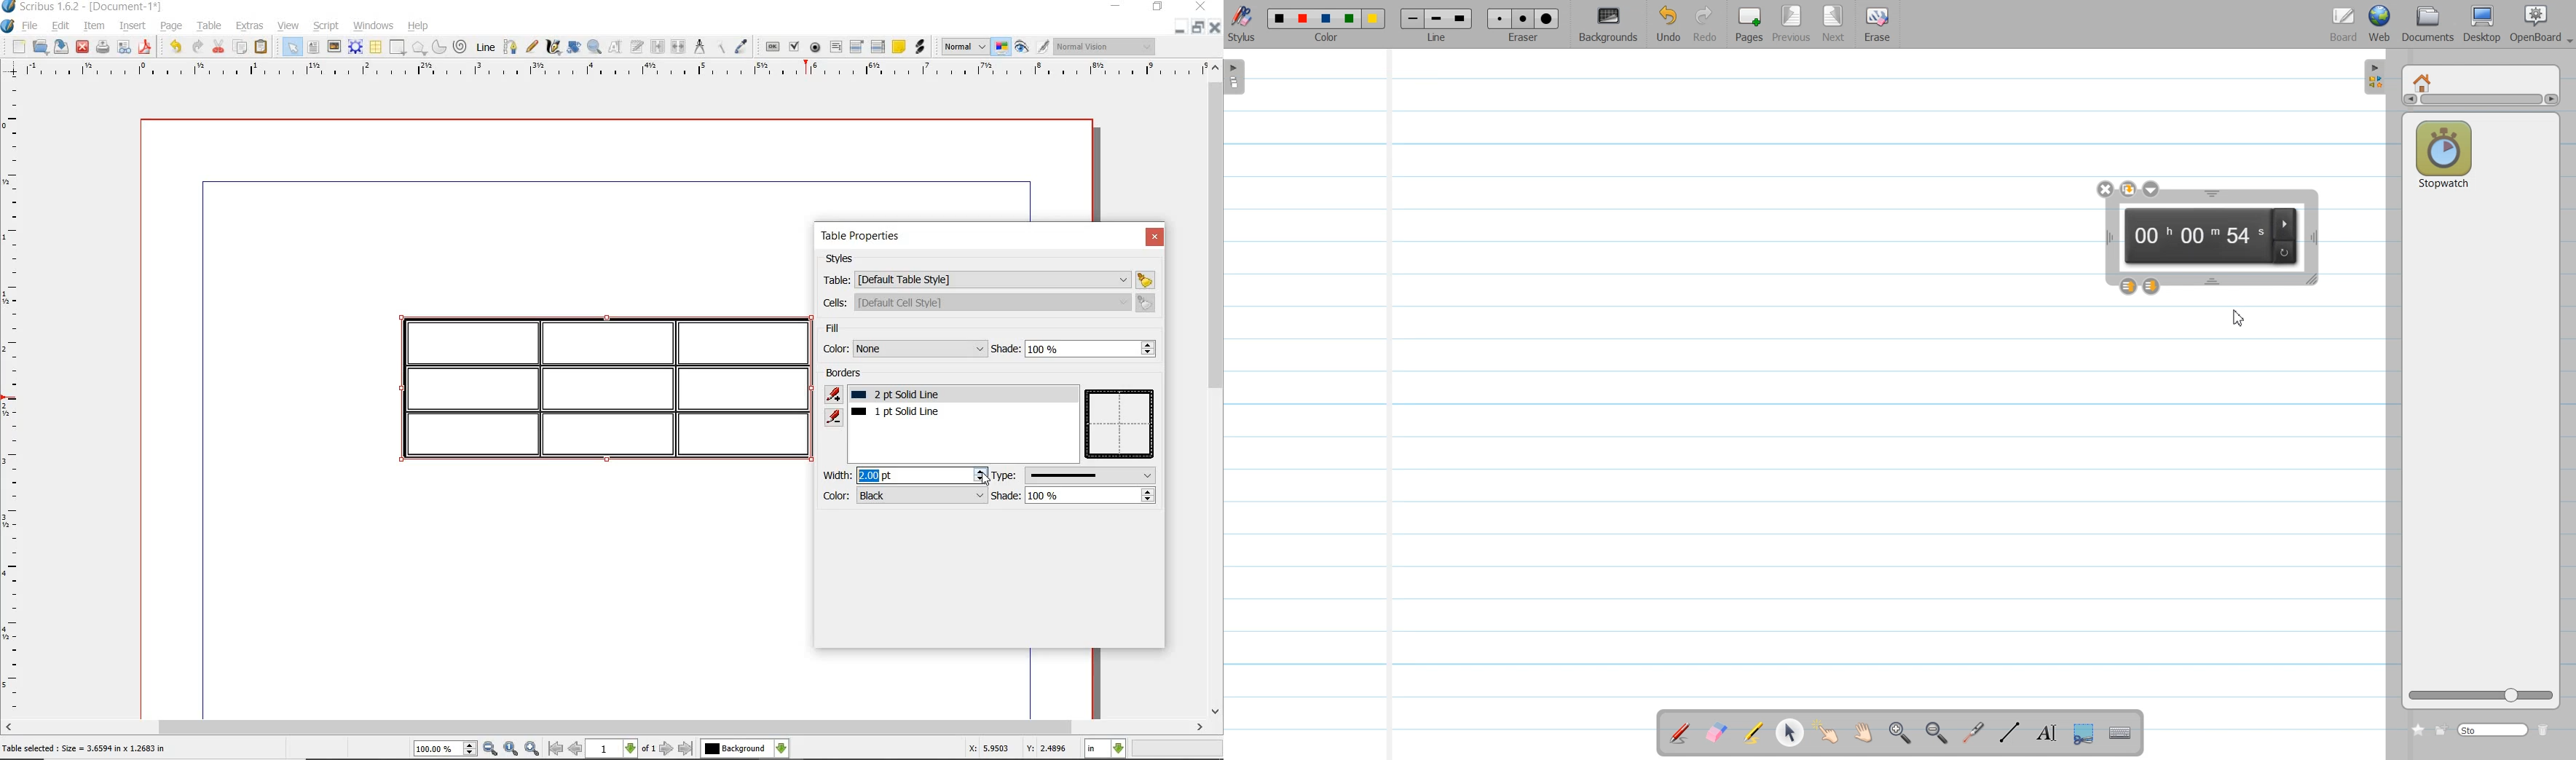 The width and height of the screenshot is (2576, 784). Describe the element at coordinates (943, 411) in the screenshot. I see `border added` at that location.